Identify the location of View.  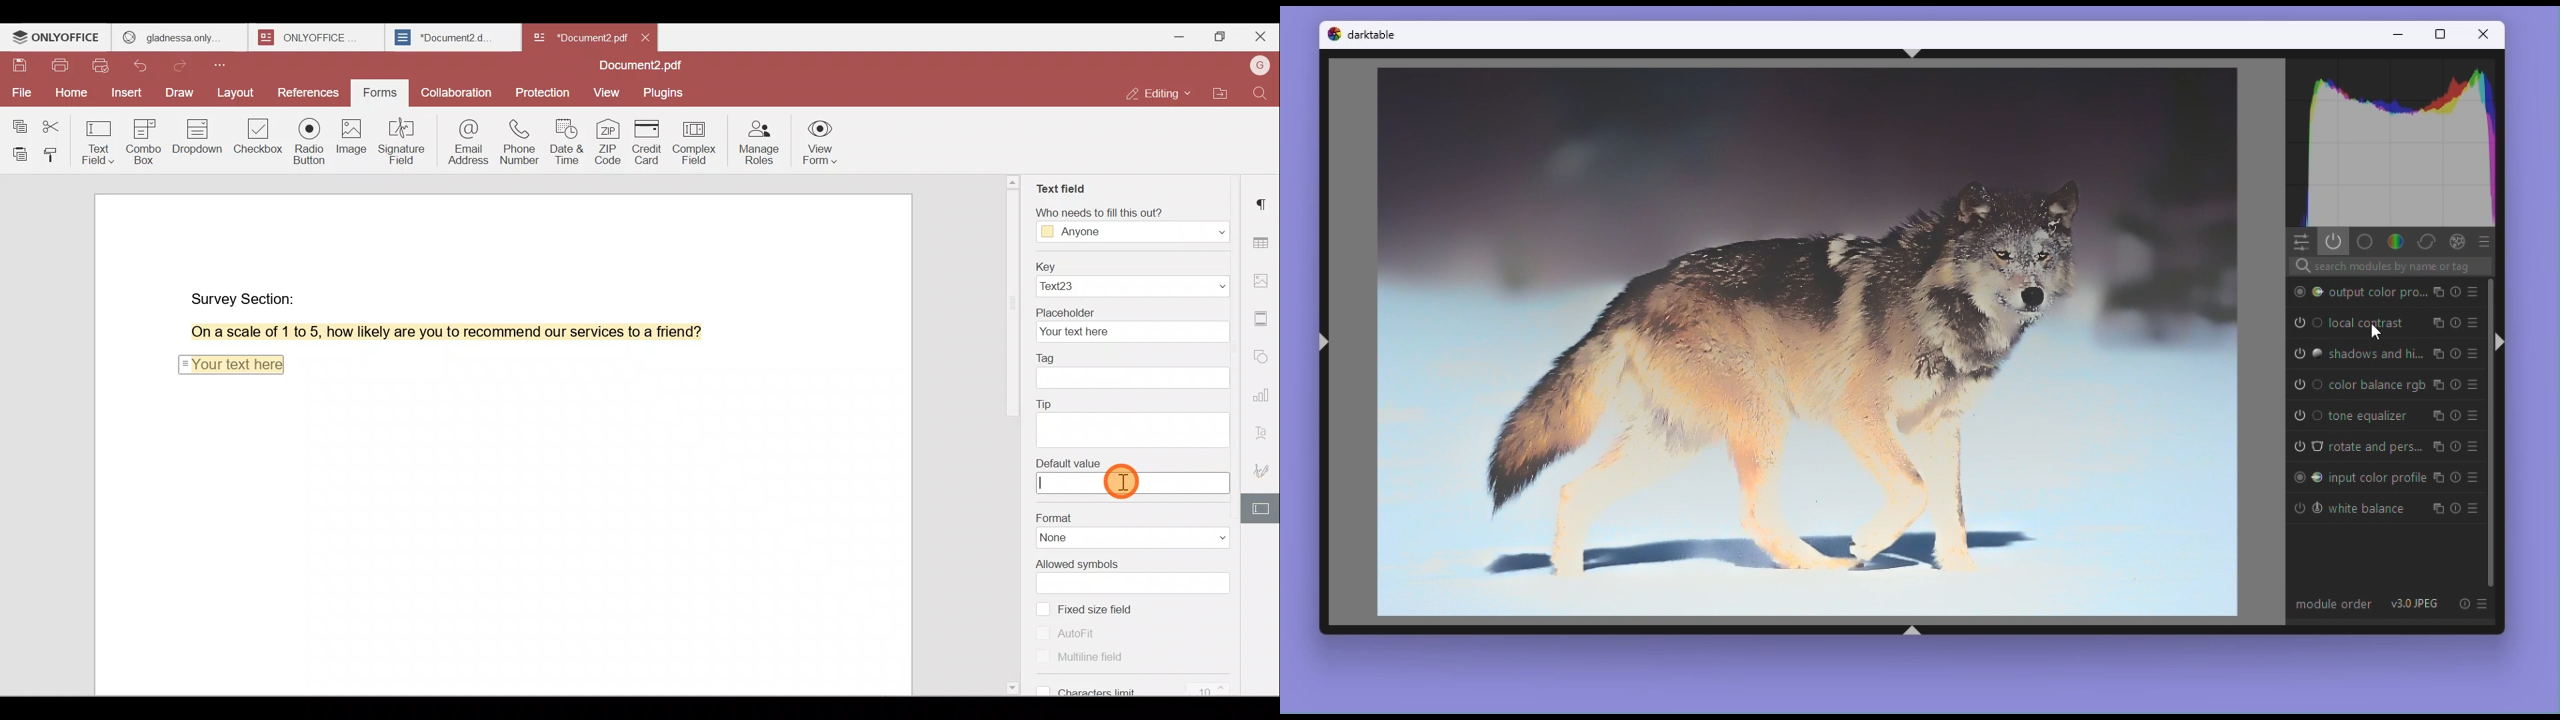
(607, 93).